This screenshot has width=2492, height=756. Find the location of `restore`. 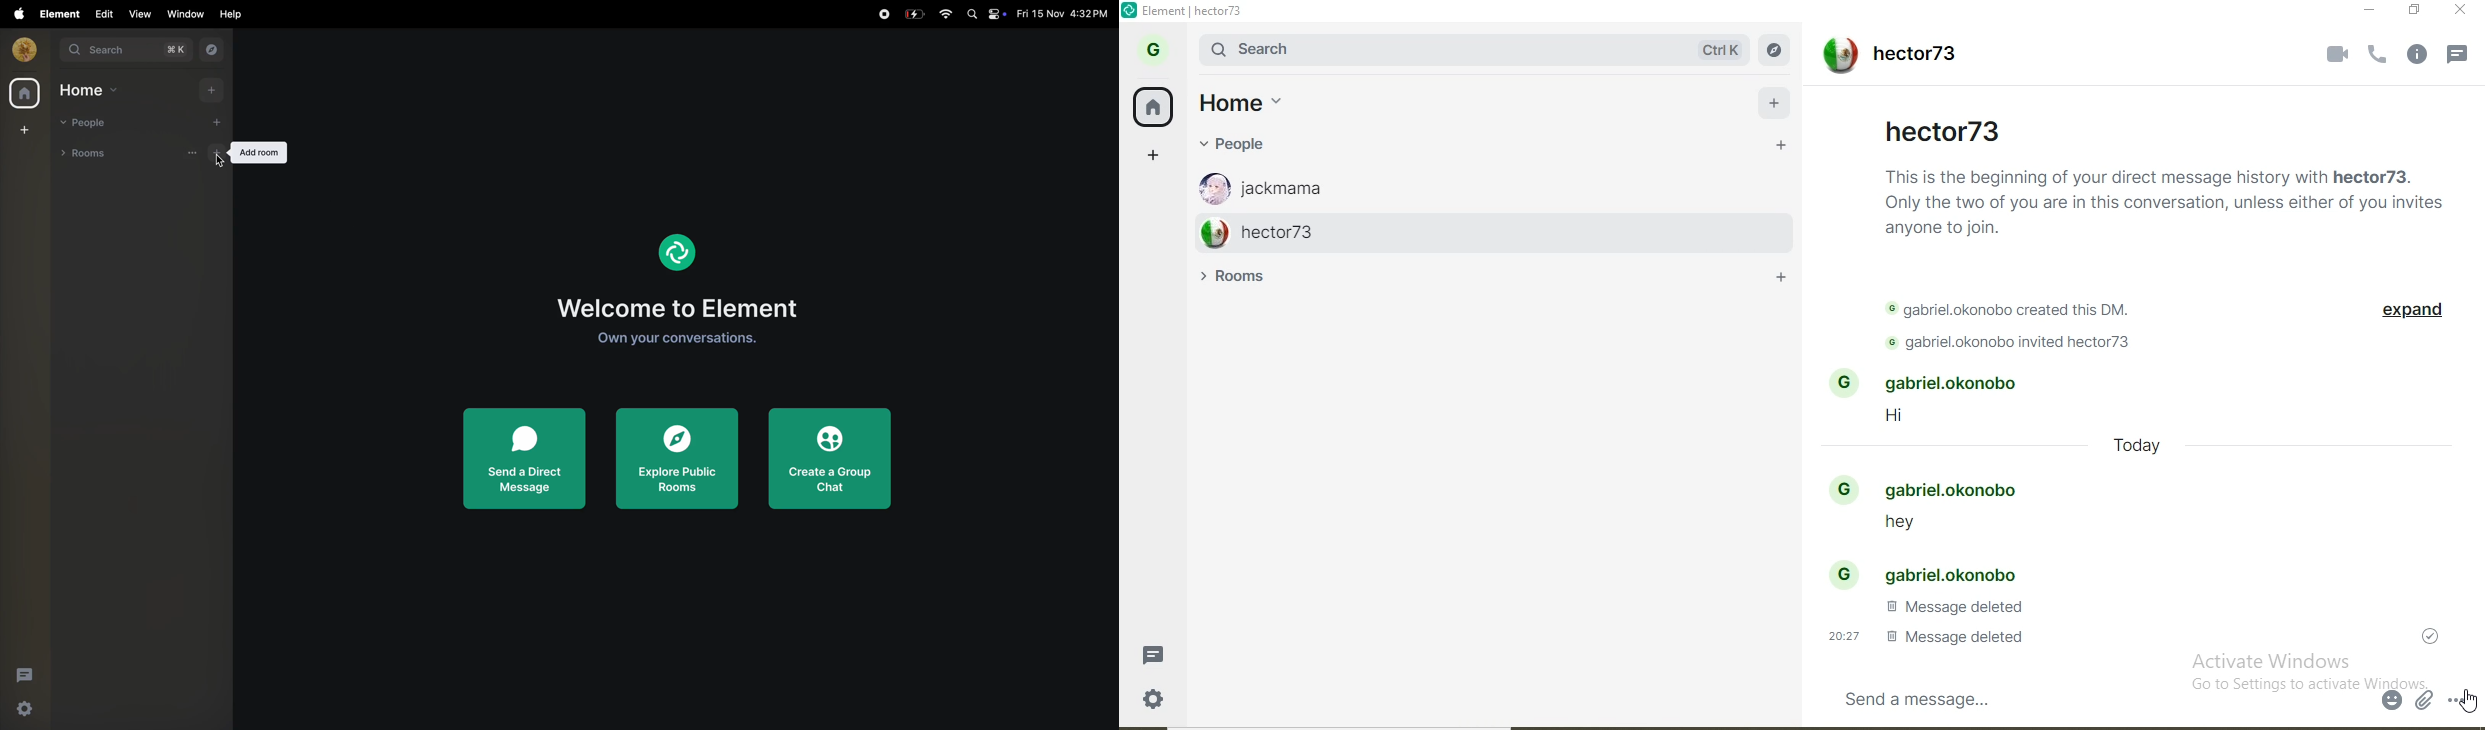

restore is located at coordinates (2415, 10).